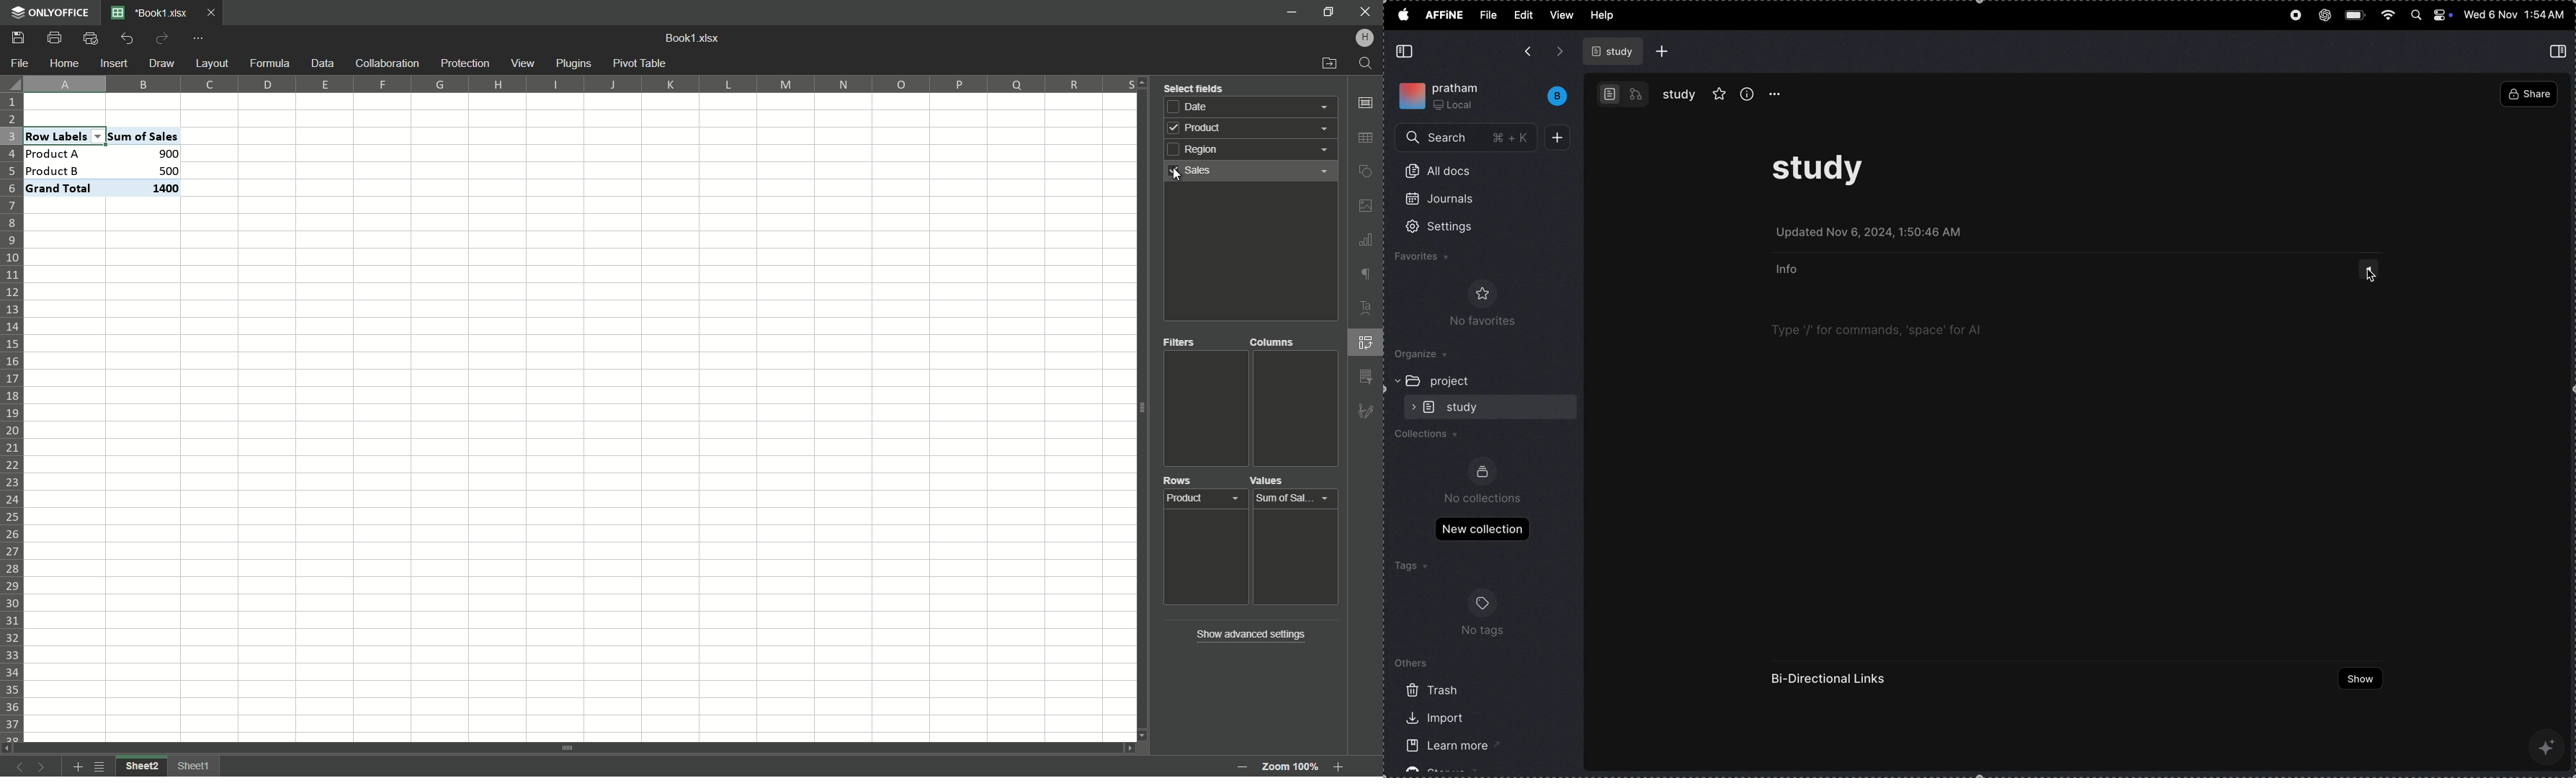 This screenshot has height=784, width=2576. Describe the element at coordinates (142, 766) in the screenshot. I see `Sheet 2` at that location.